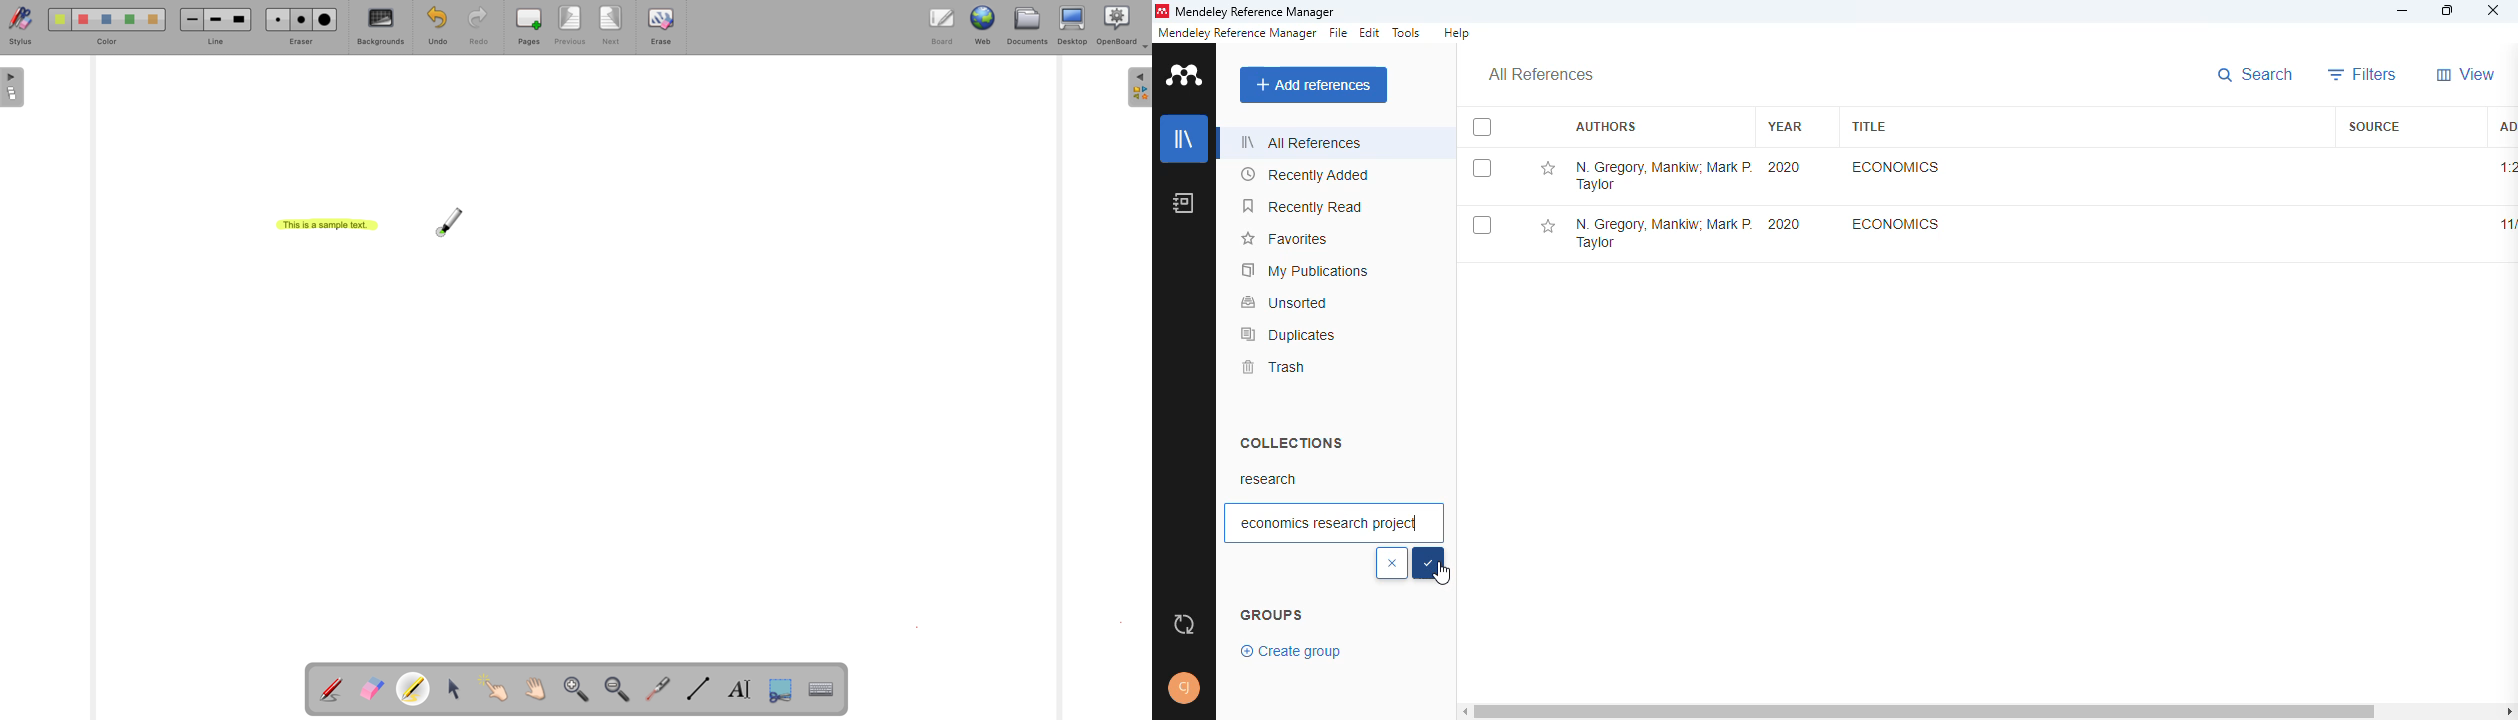  I want to click on close, so click(2495, 13).